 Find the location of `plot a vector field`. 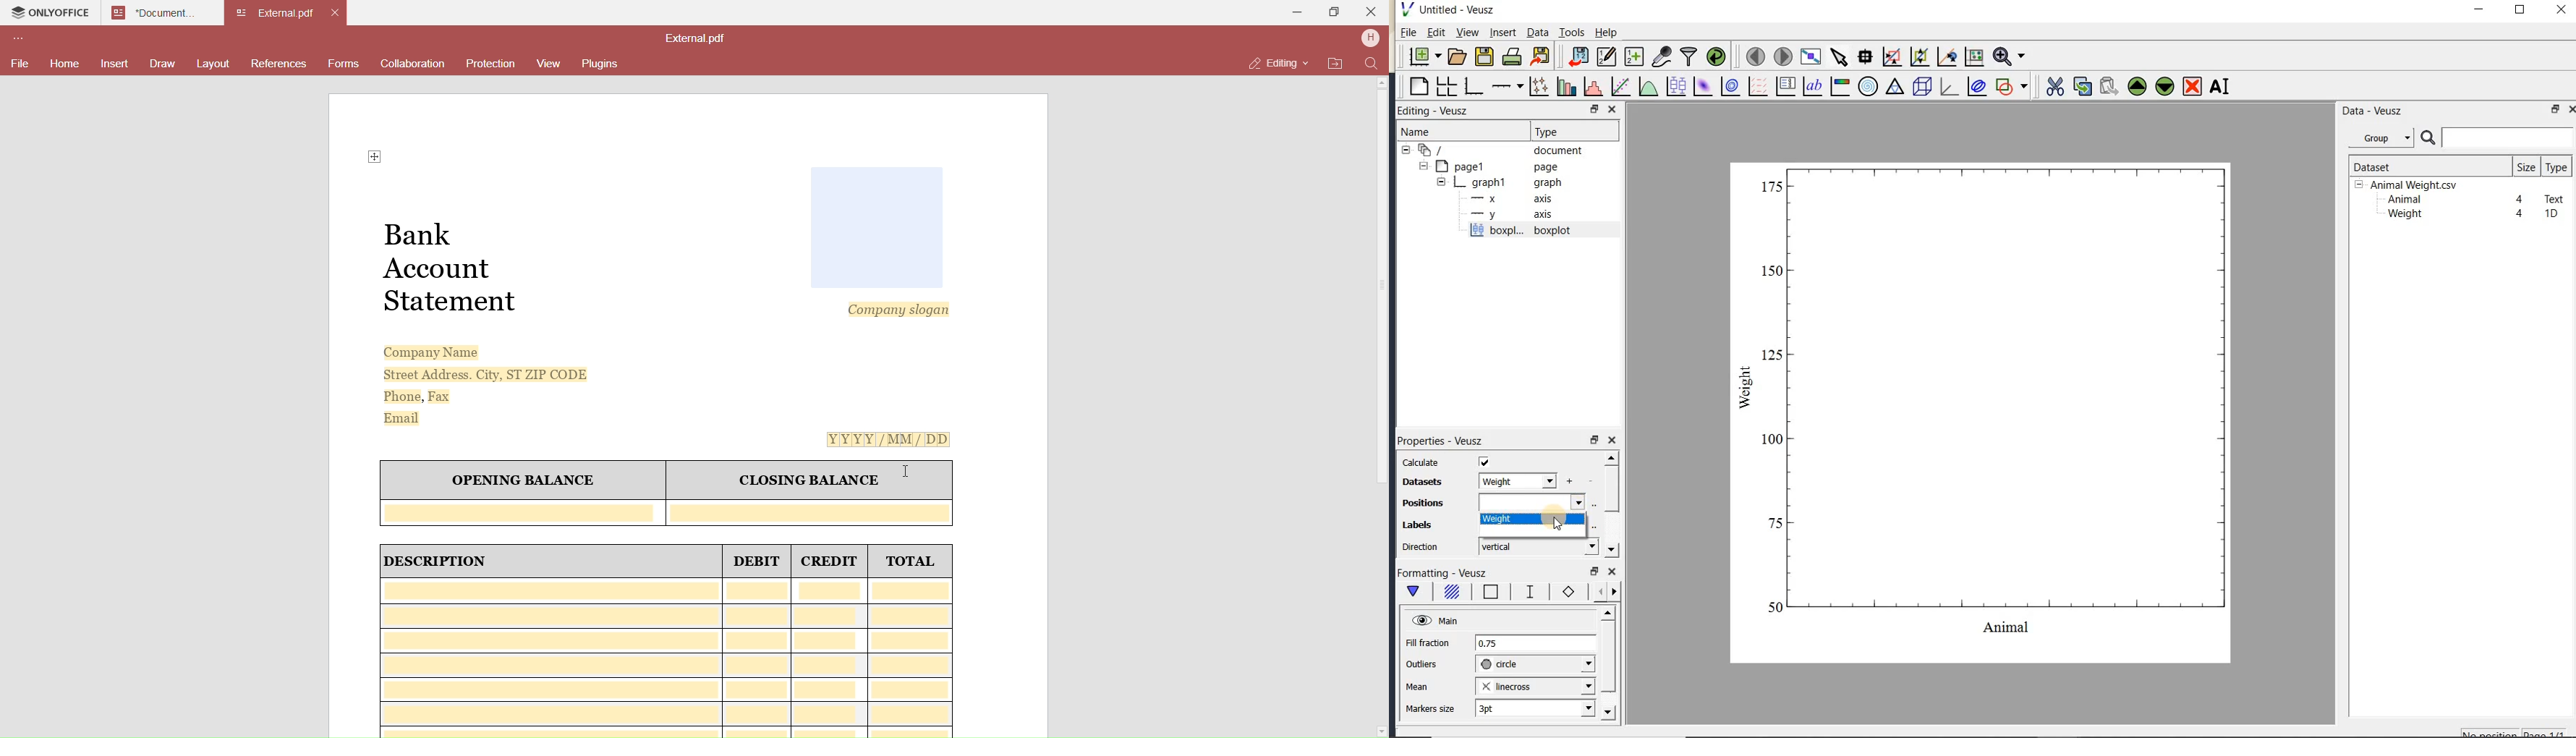

plot a vector field is located at coordinates (1756, 87).